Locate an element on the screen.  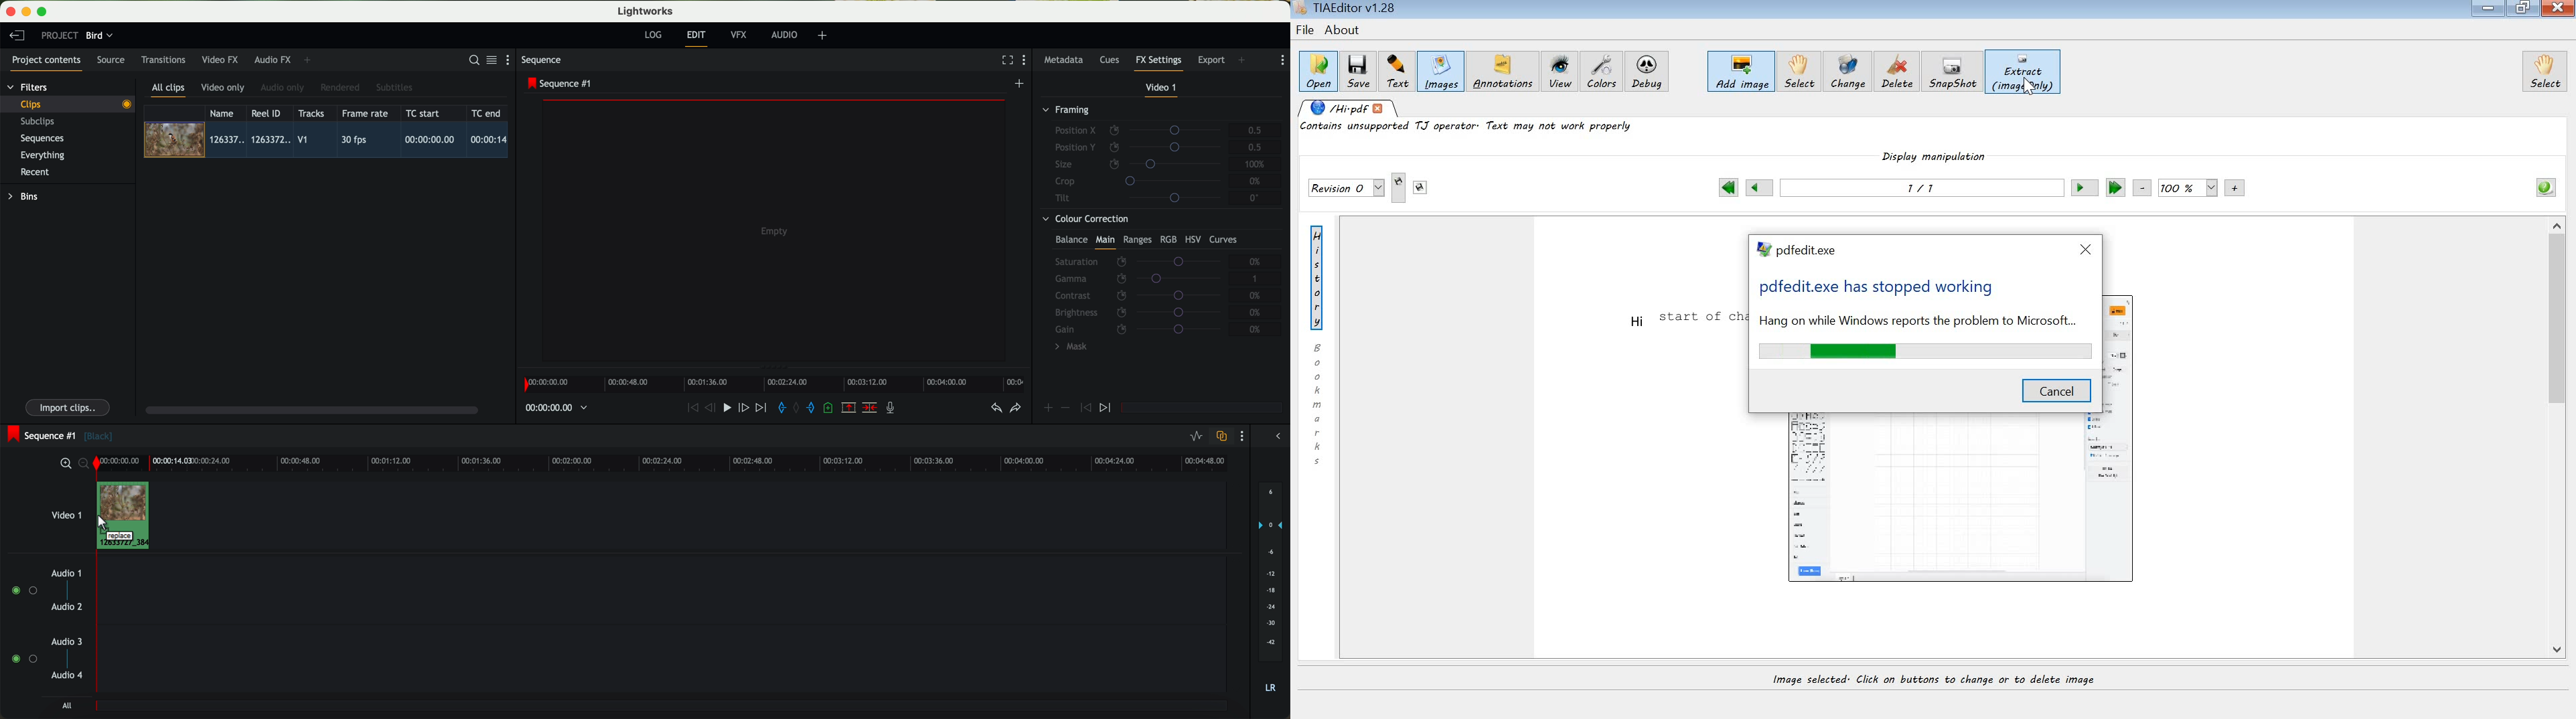
colour correction is located at coordinates (1085, 219).